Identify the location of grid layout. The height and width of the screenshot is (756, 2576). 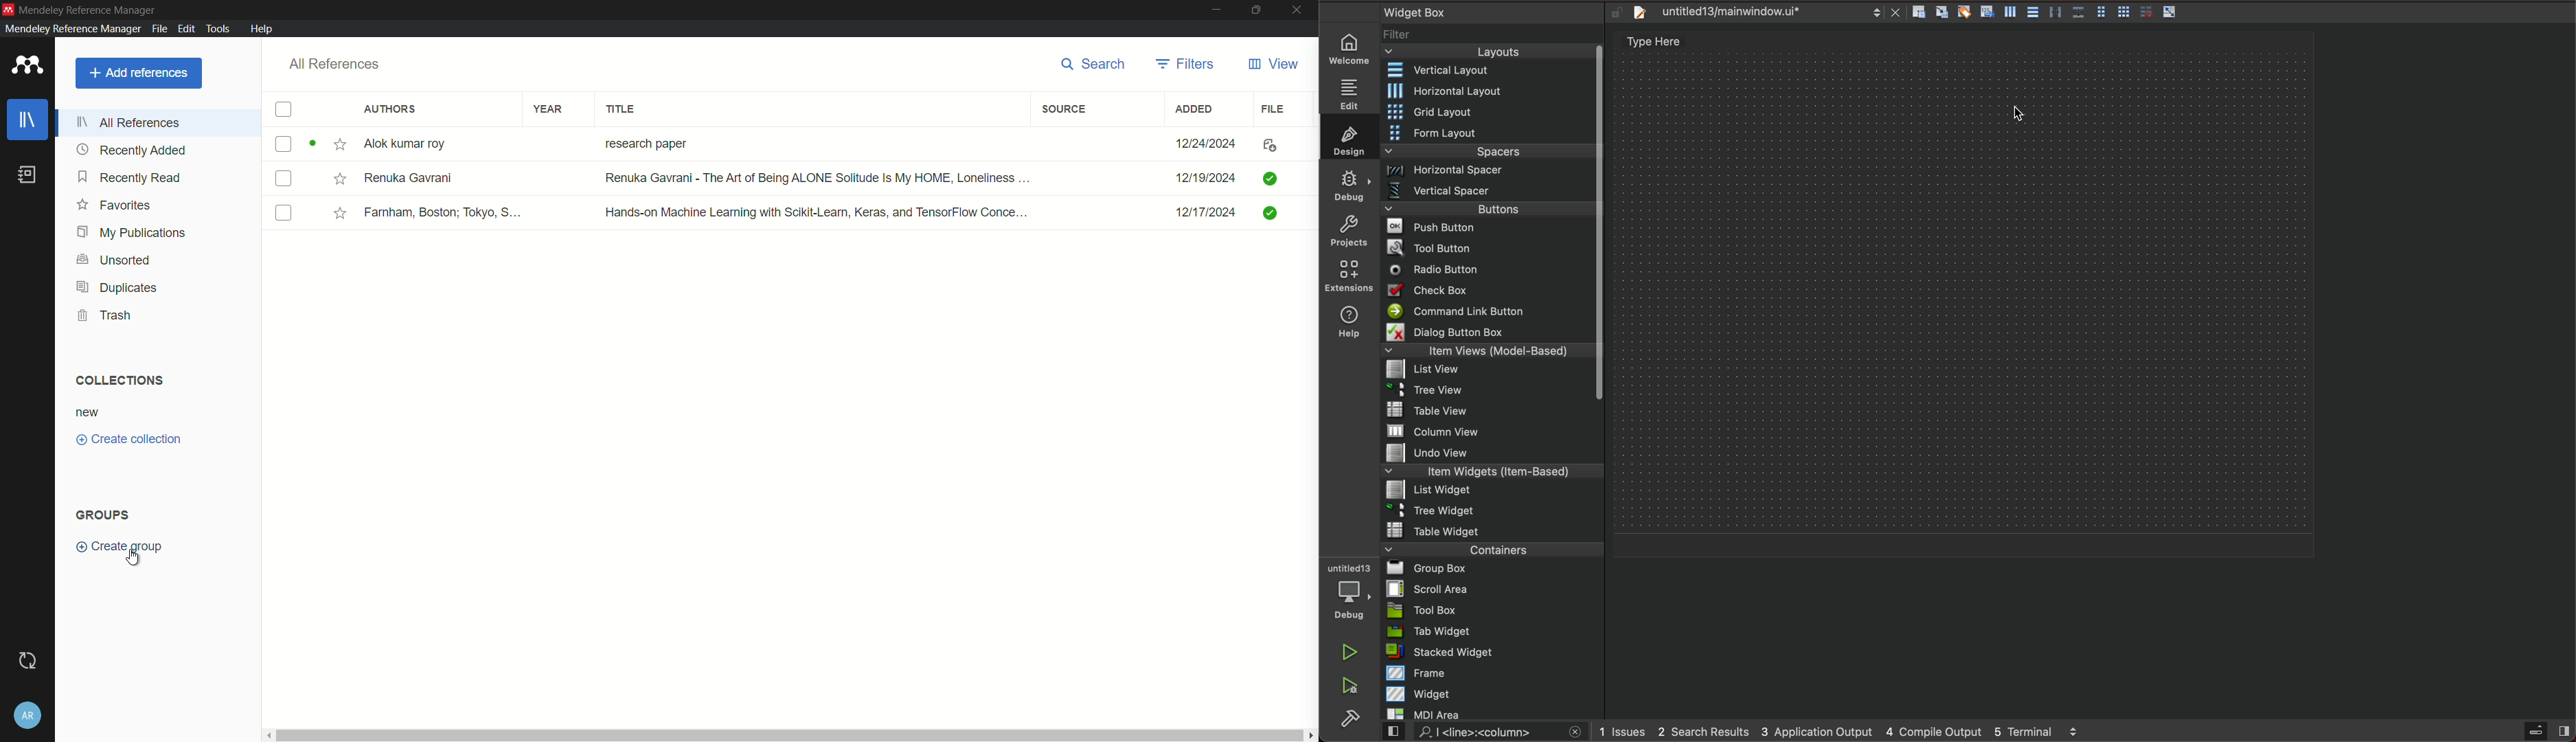
(1493, 111).